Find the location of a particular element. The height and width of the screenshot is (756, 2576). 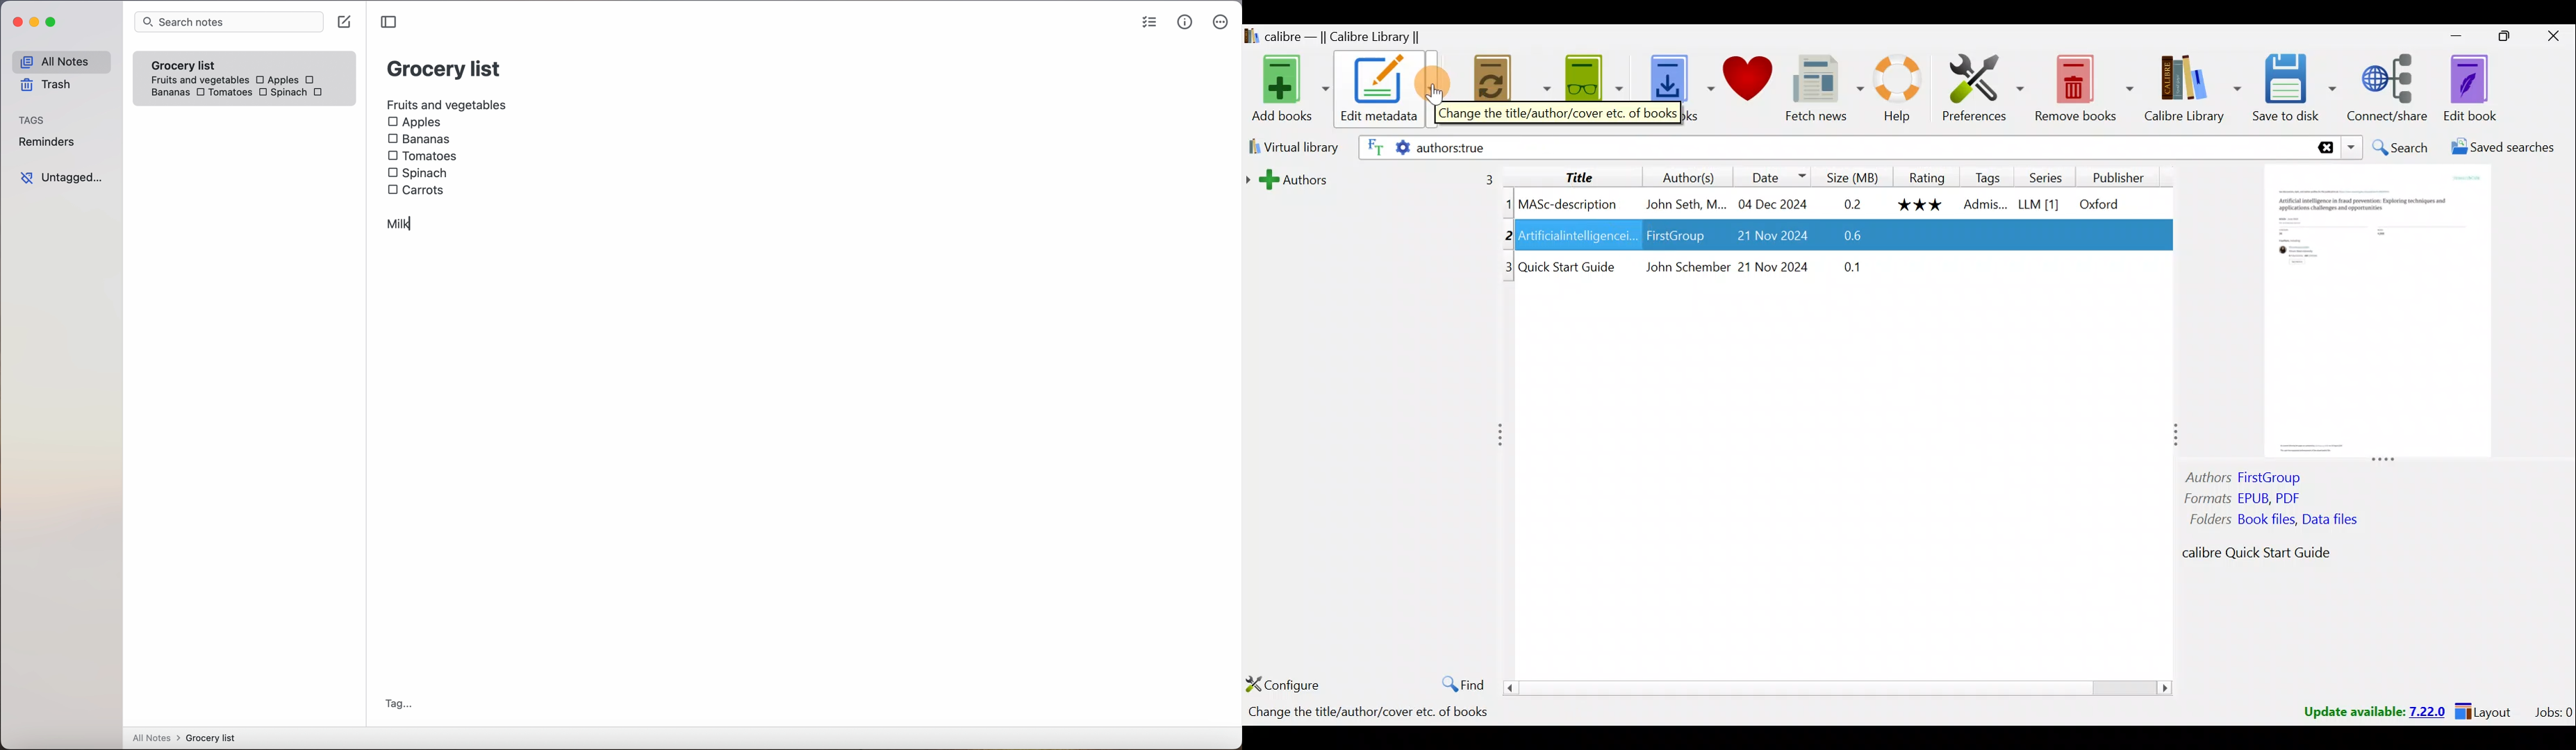

Adjust column is located at coordinates (2168, 433).